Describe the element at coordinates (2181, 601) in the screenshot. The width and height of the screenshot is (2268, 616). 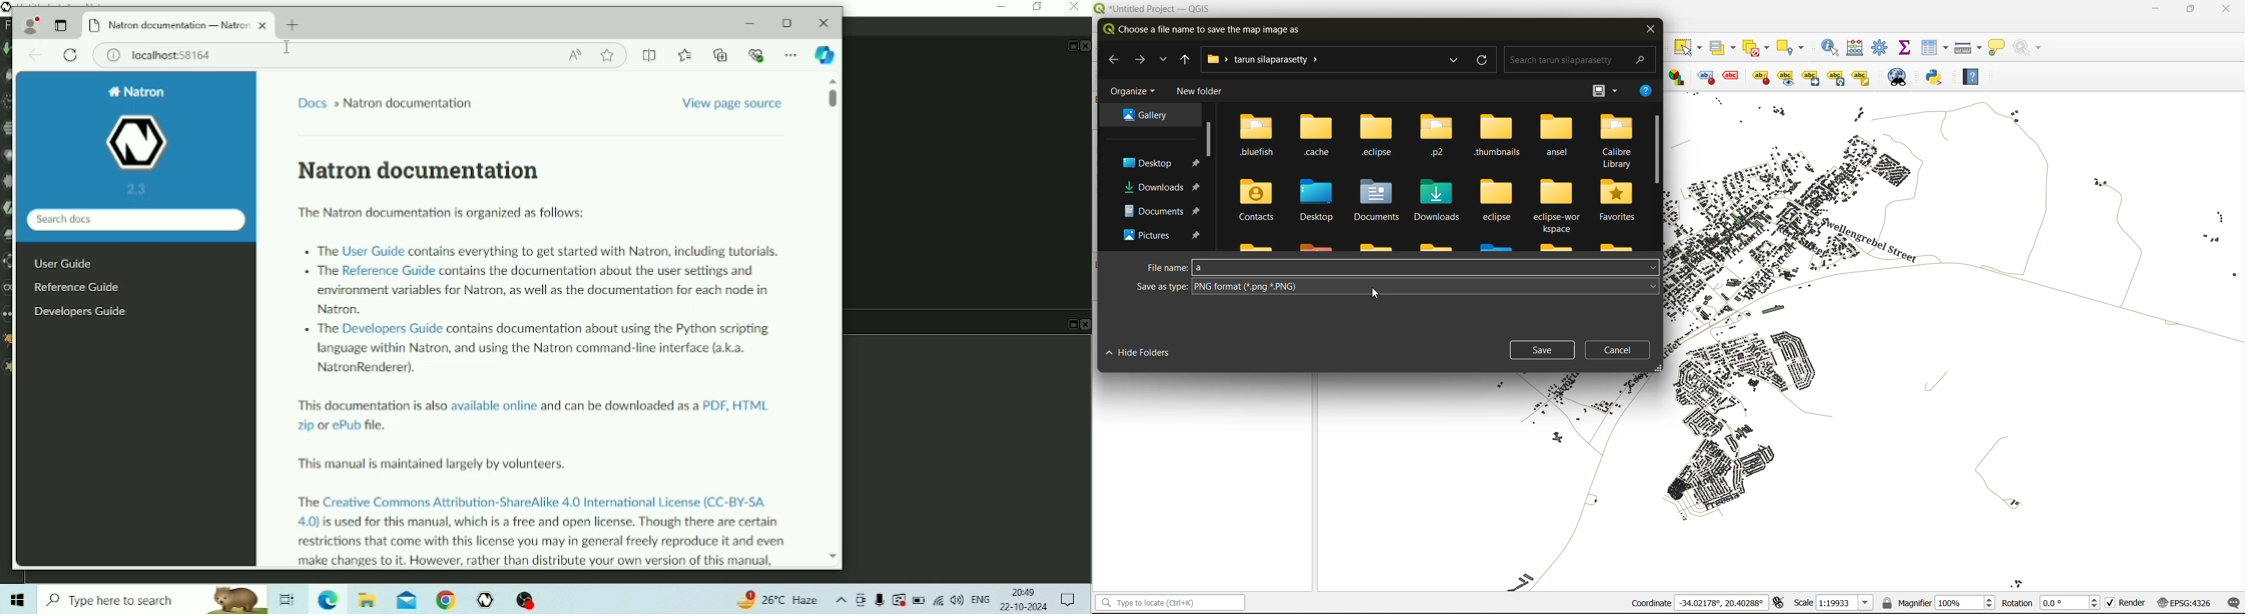
I see `crs` at that location.